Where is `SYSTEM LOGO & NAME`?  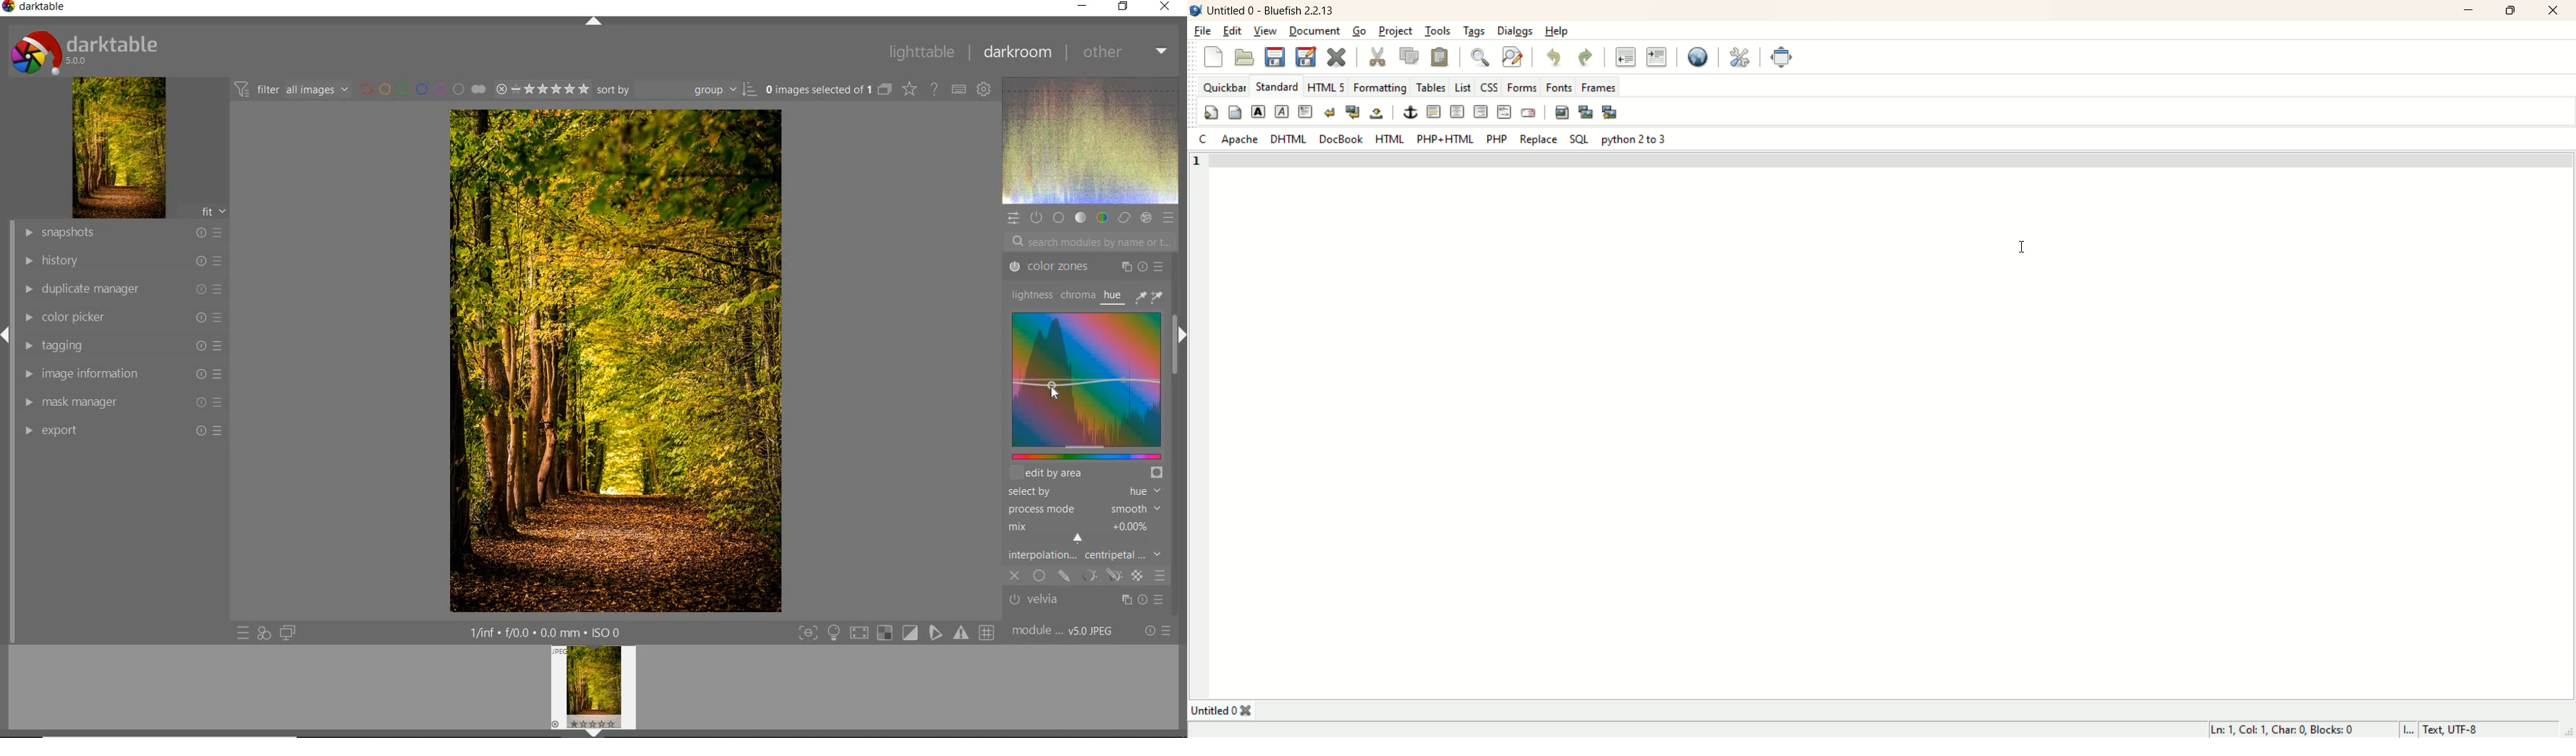 SYSTEM LOGO & NAME is located at coordinates (86, 50).